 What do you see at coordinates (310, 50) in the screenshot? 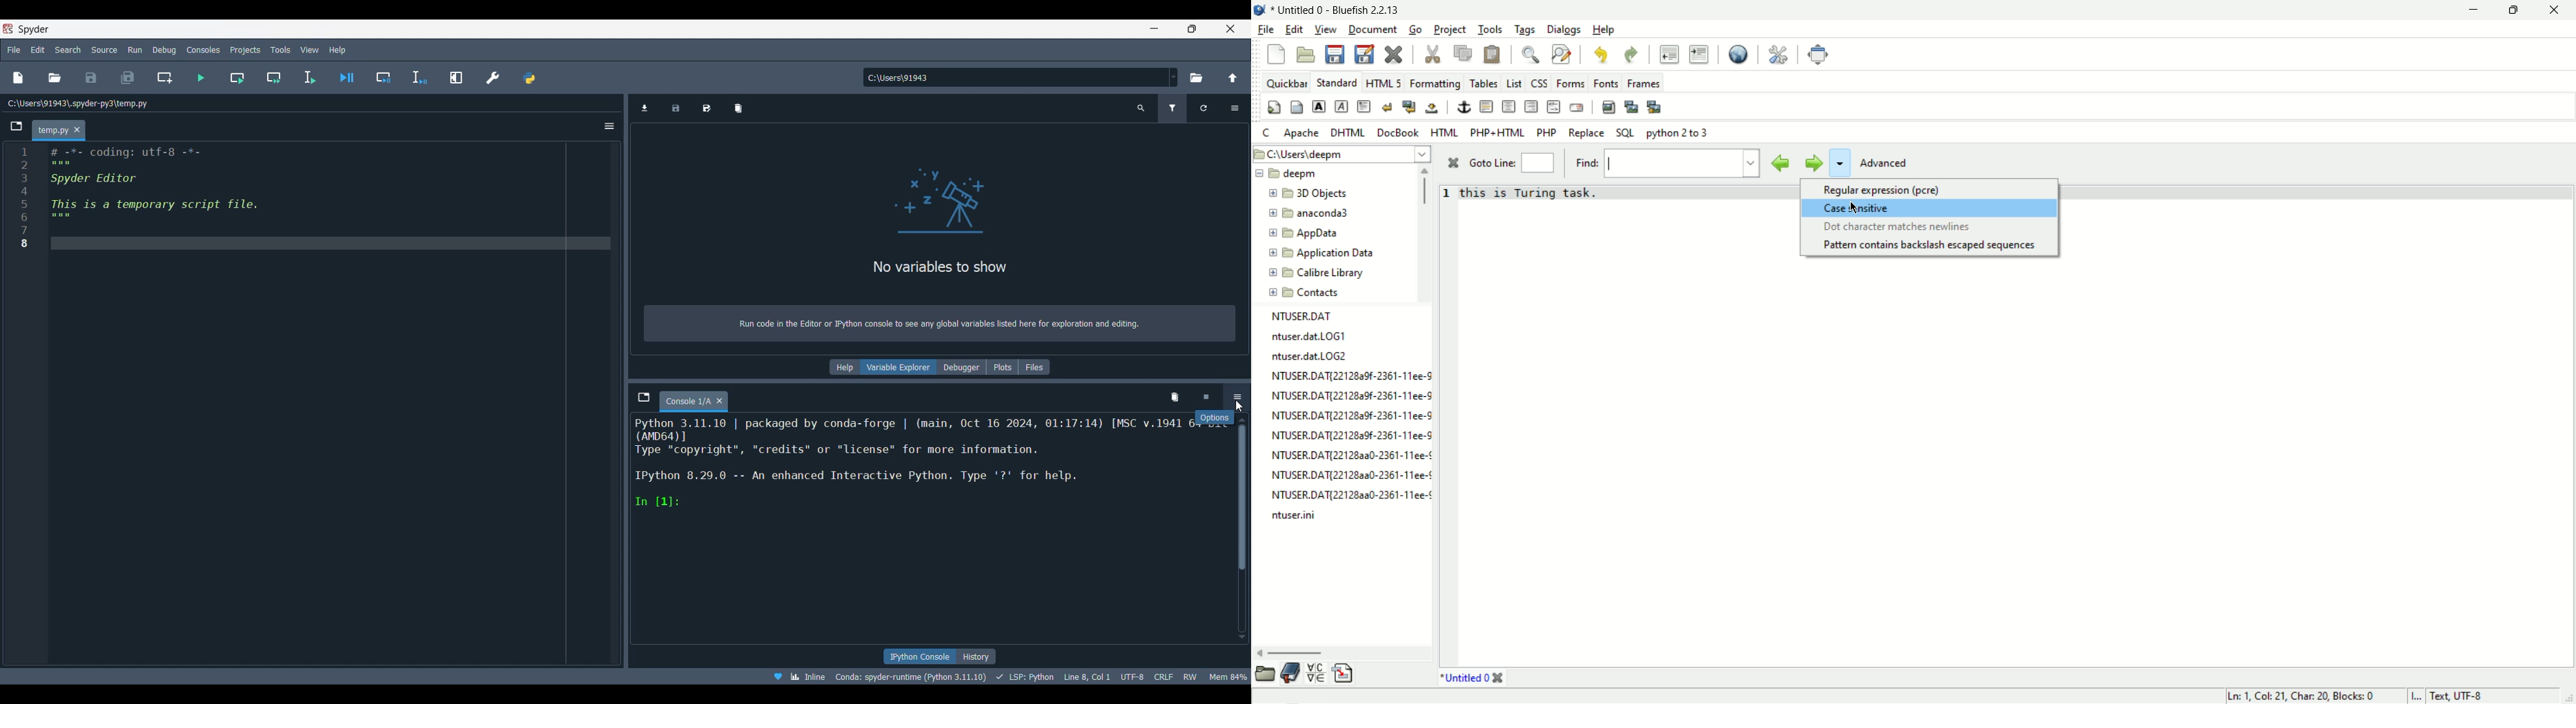
I see `View menu` at bounding box center [310, 50].